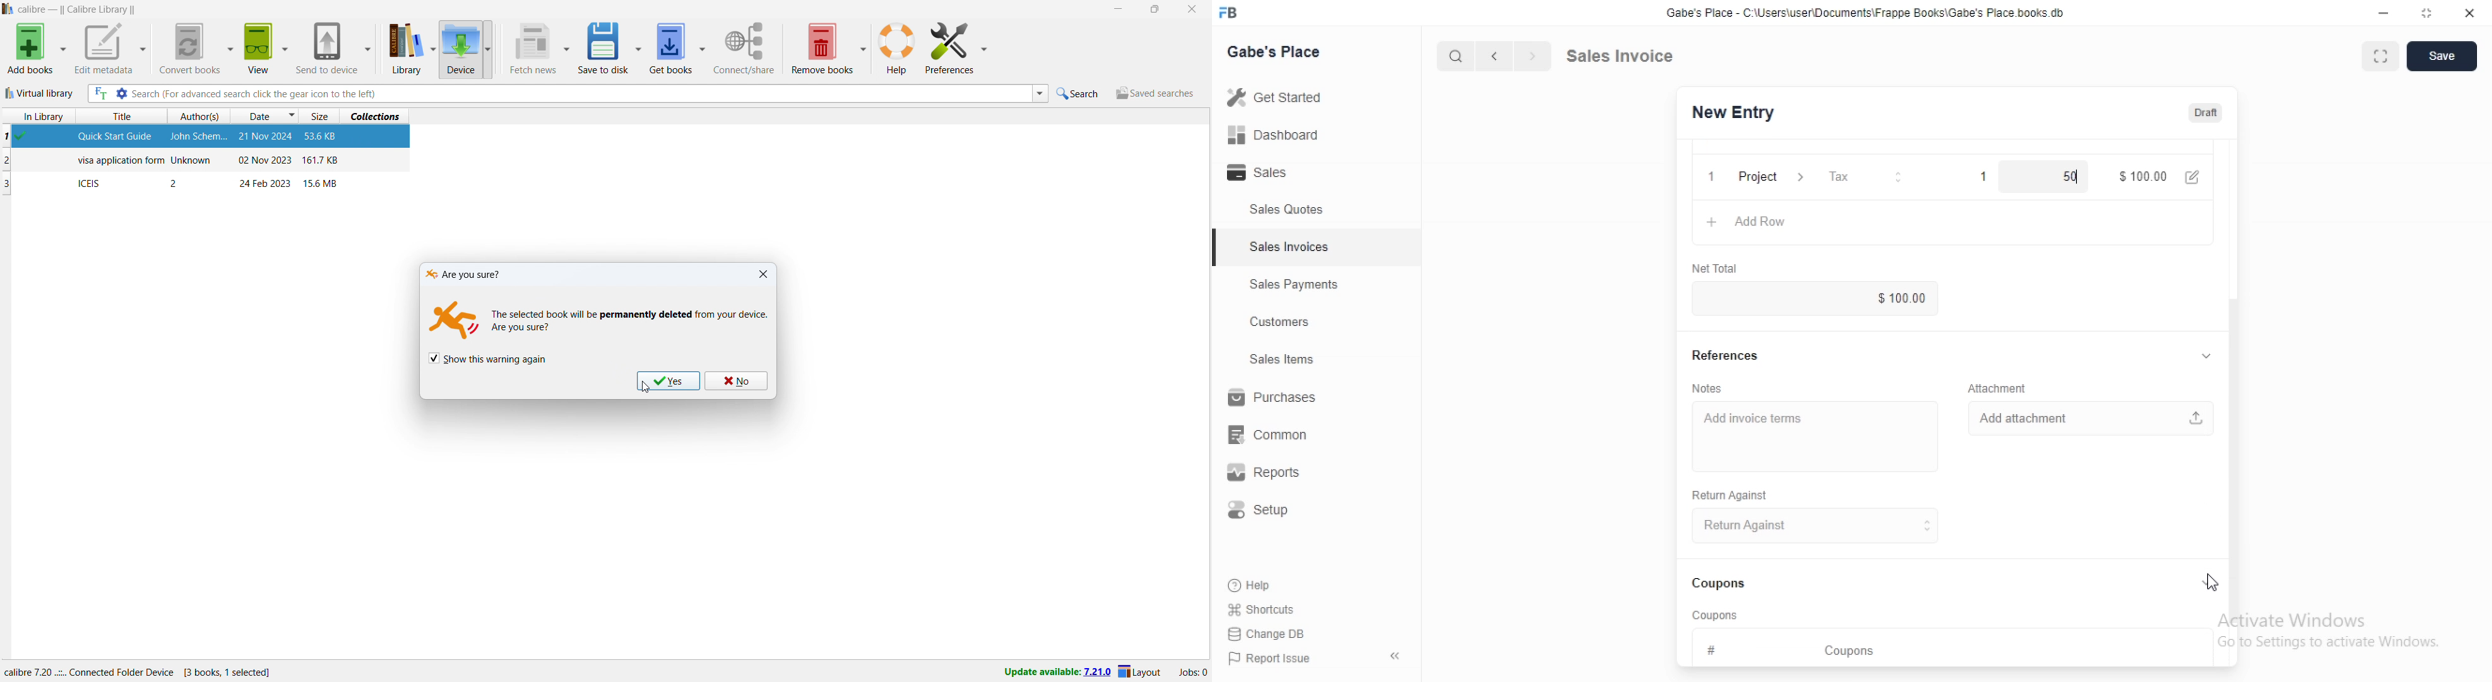  I want to click on maximize, so click(1154, 9).